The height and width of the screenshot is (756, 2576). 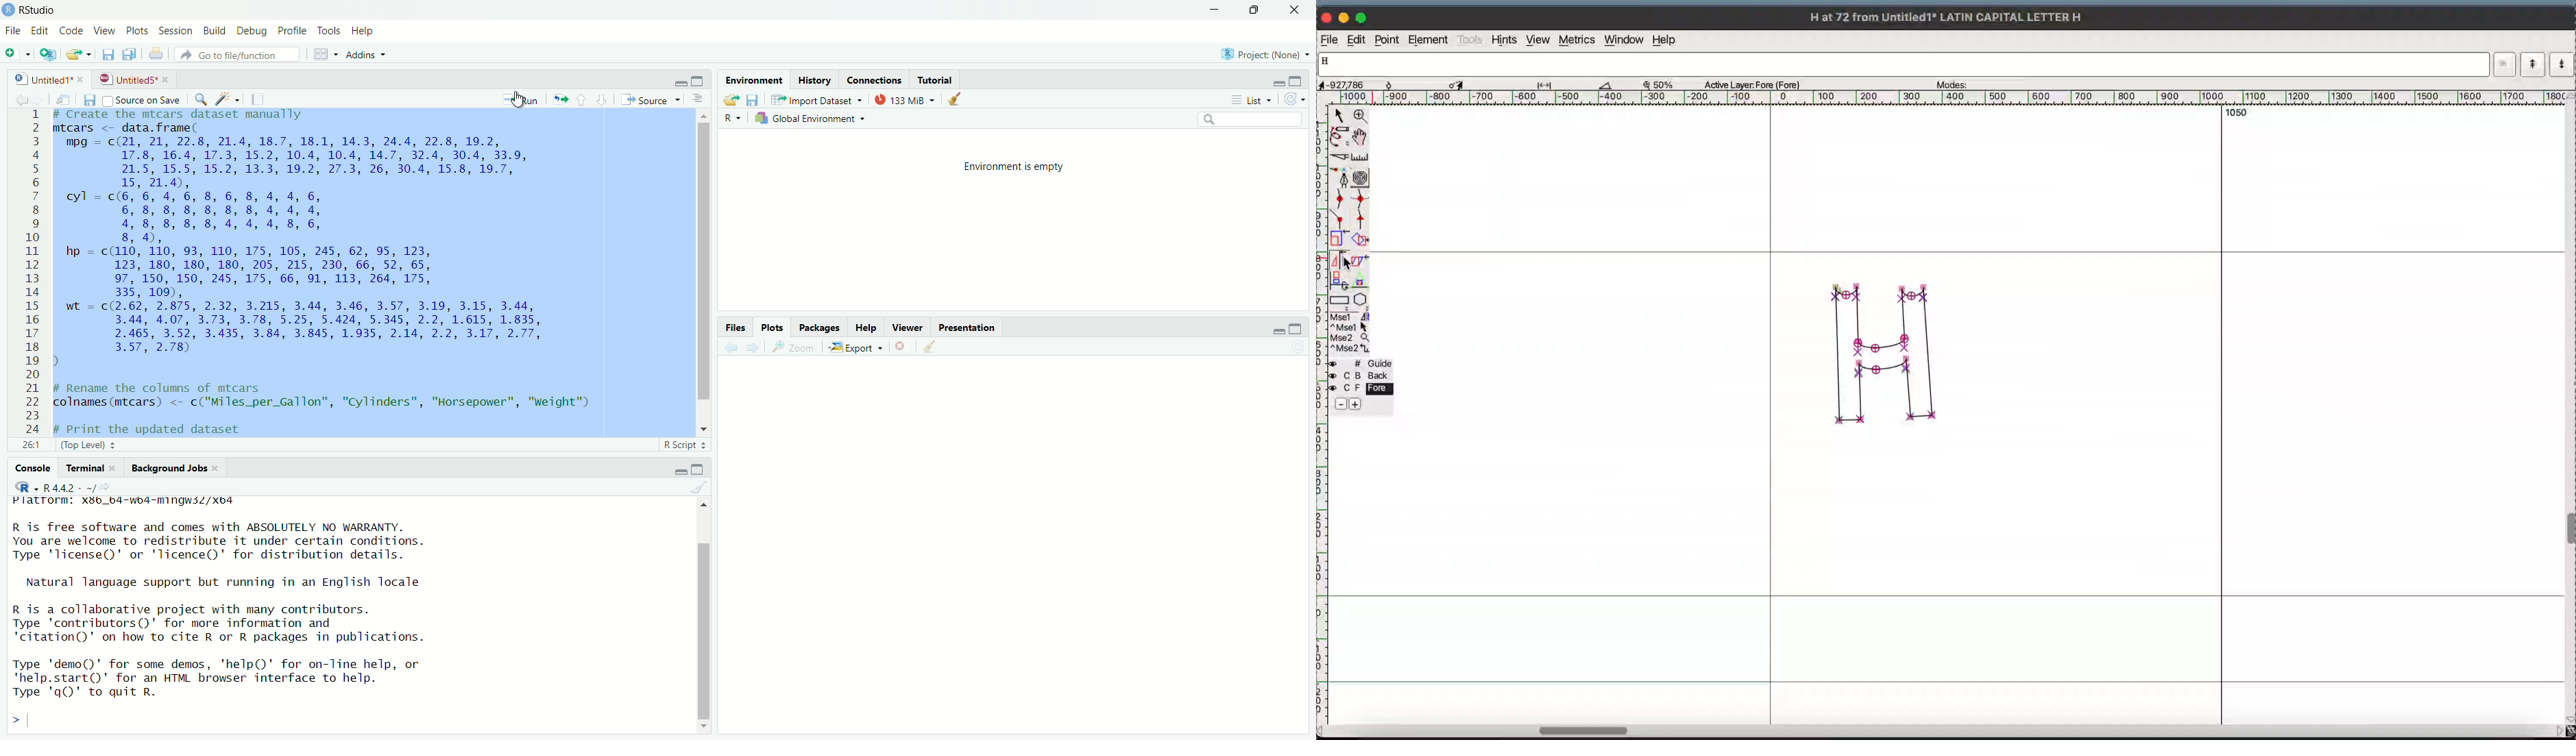 What do you see at coordinates (258, 97) in the screenshot?
I see `notes` at bounding box center [258, 97].